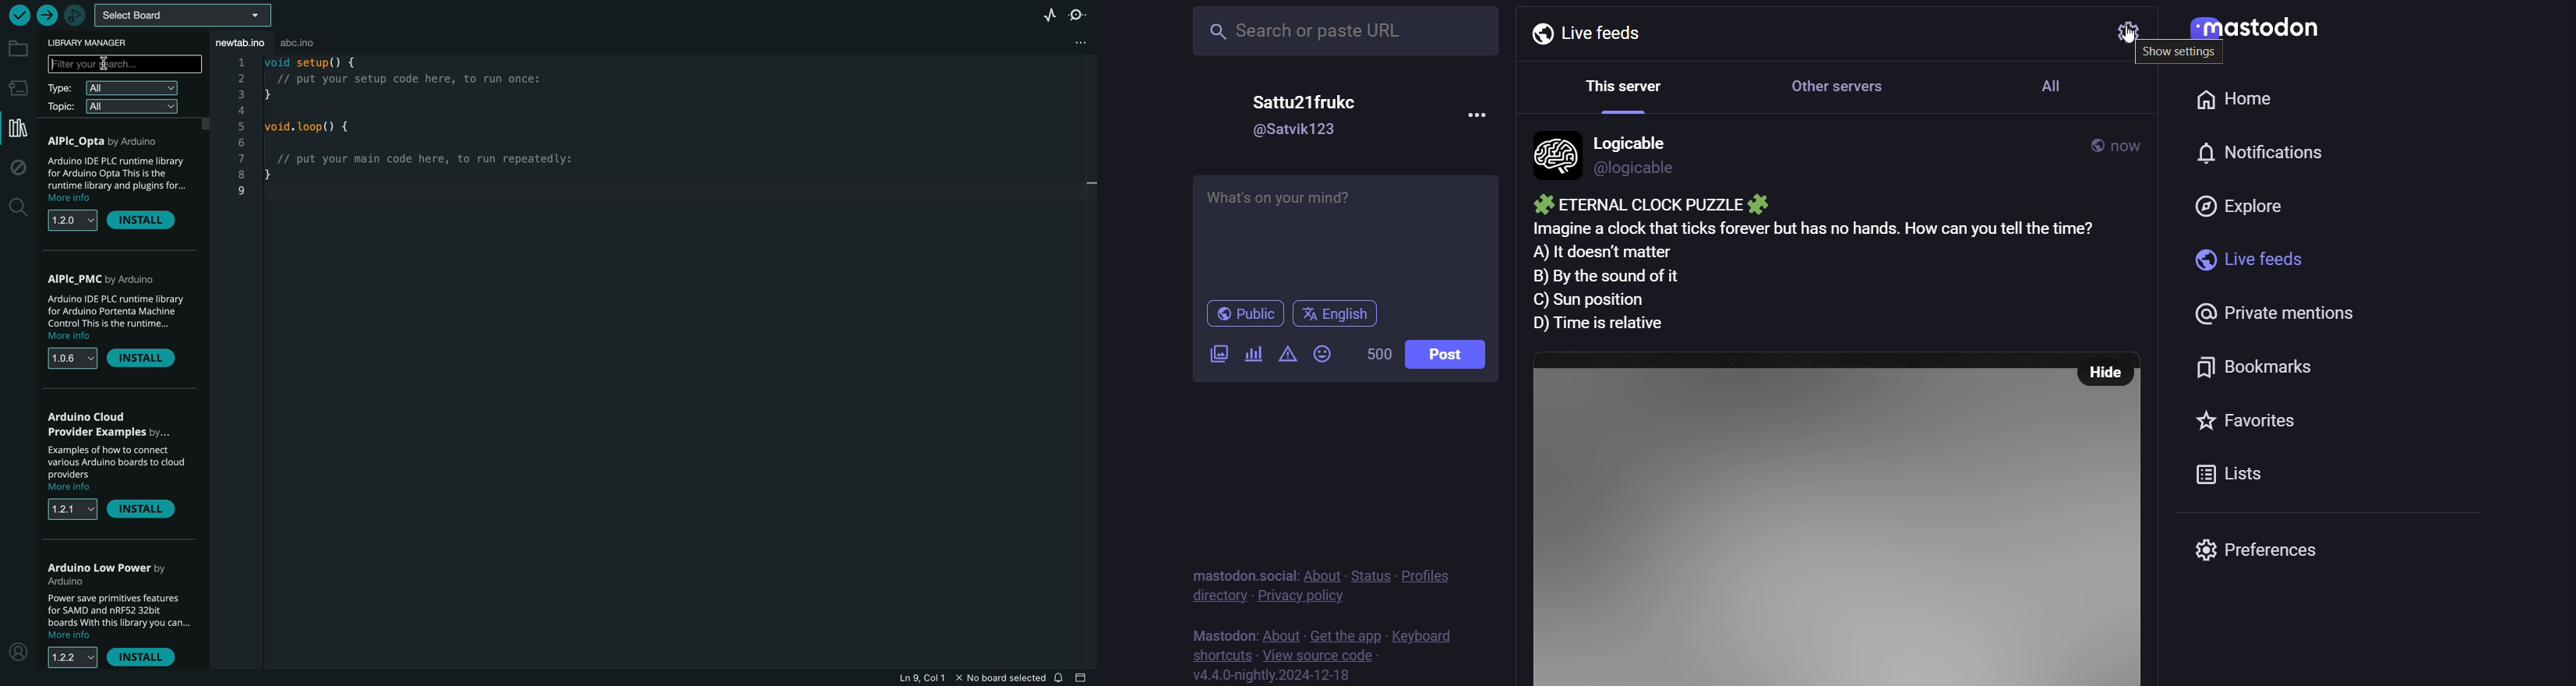  Describe the element at coordinates (1342, 634) in the screenshot. I see `get the app` at that location.